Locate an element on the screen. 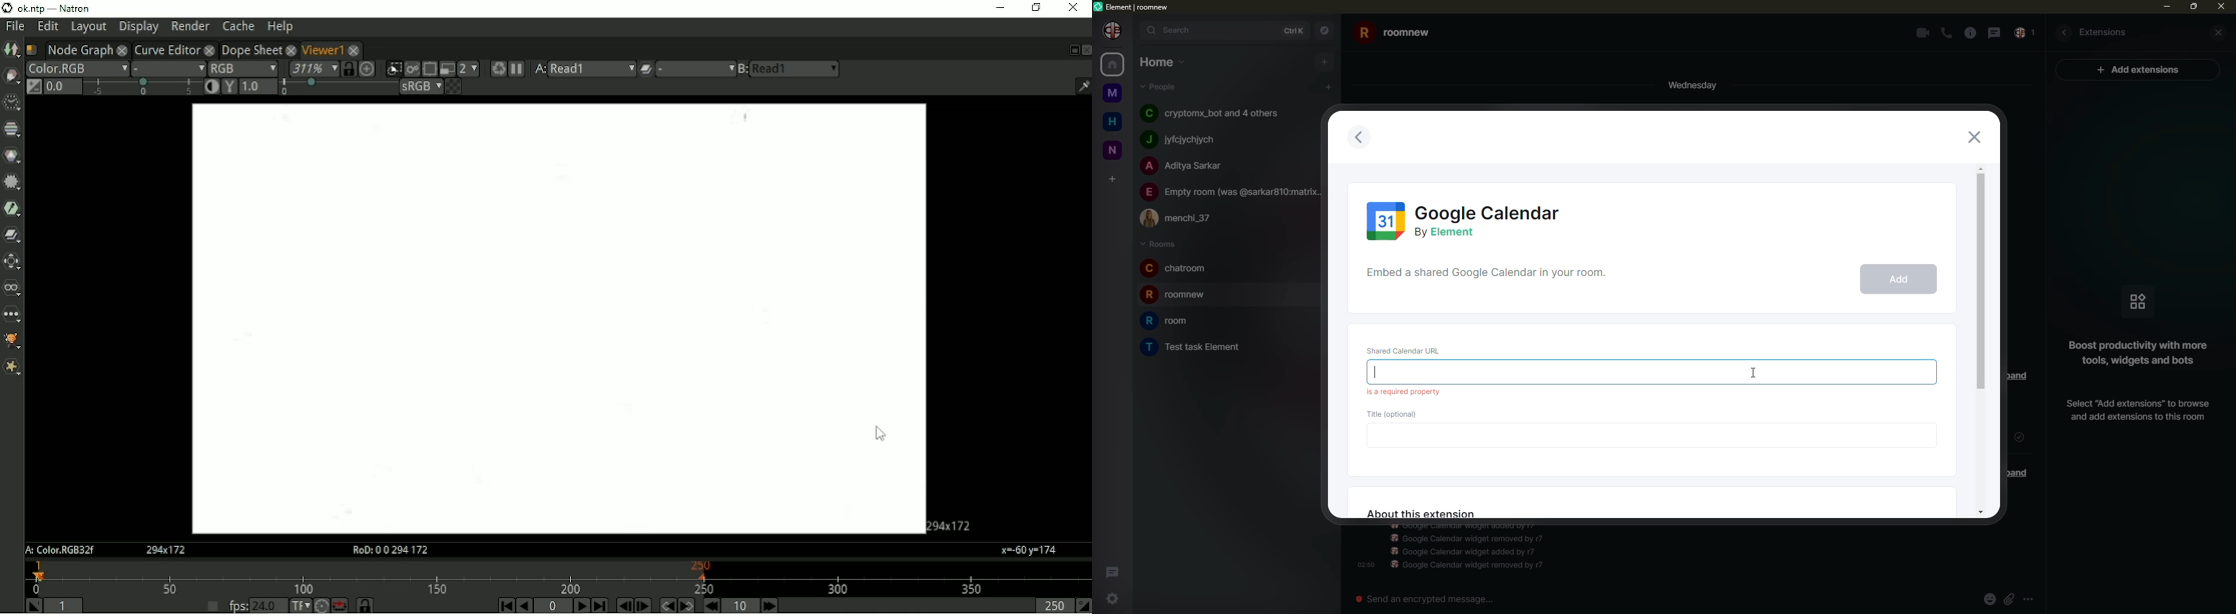  send an emergency message is located at coordinates (1431, 600).